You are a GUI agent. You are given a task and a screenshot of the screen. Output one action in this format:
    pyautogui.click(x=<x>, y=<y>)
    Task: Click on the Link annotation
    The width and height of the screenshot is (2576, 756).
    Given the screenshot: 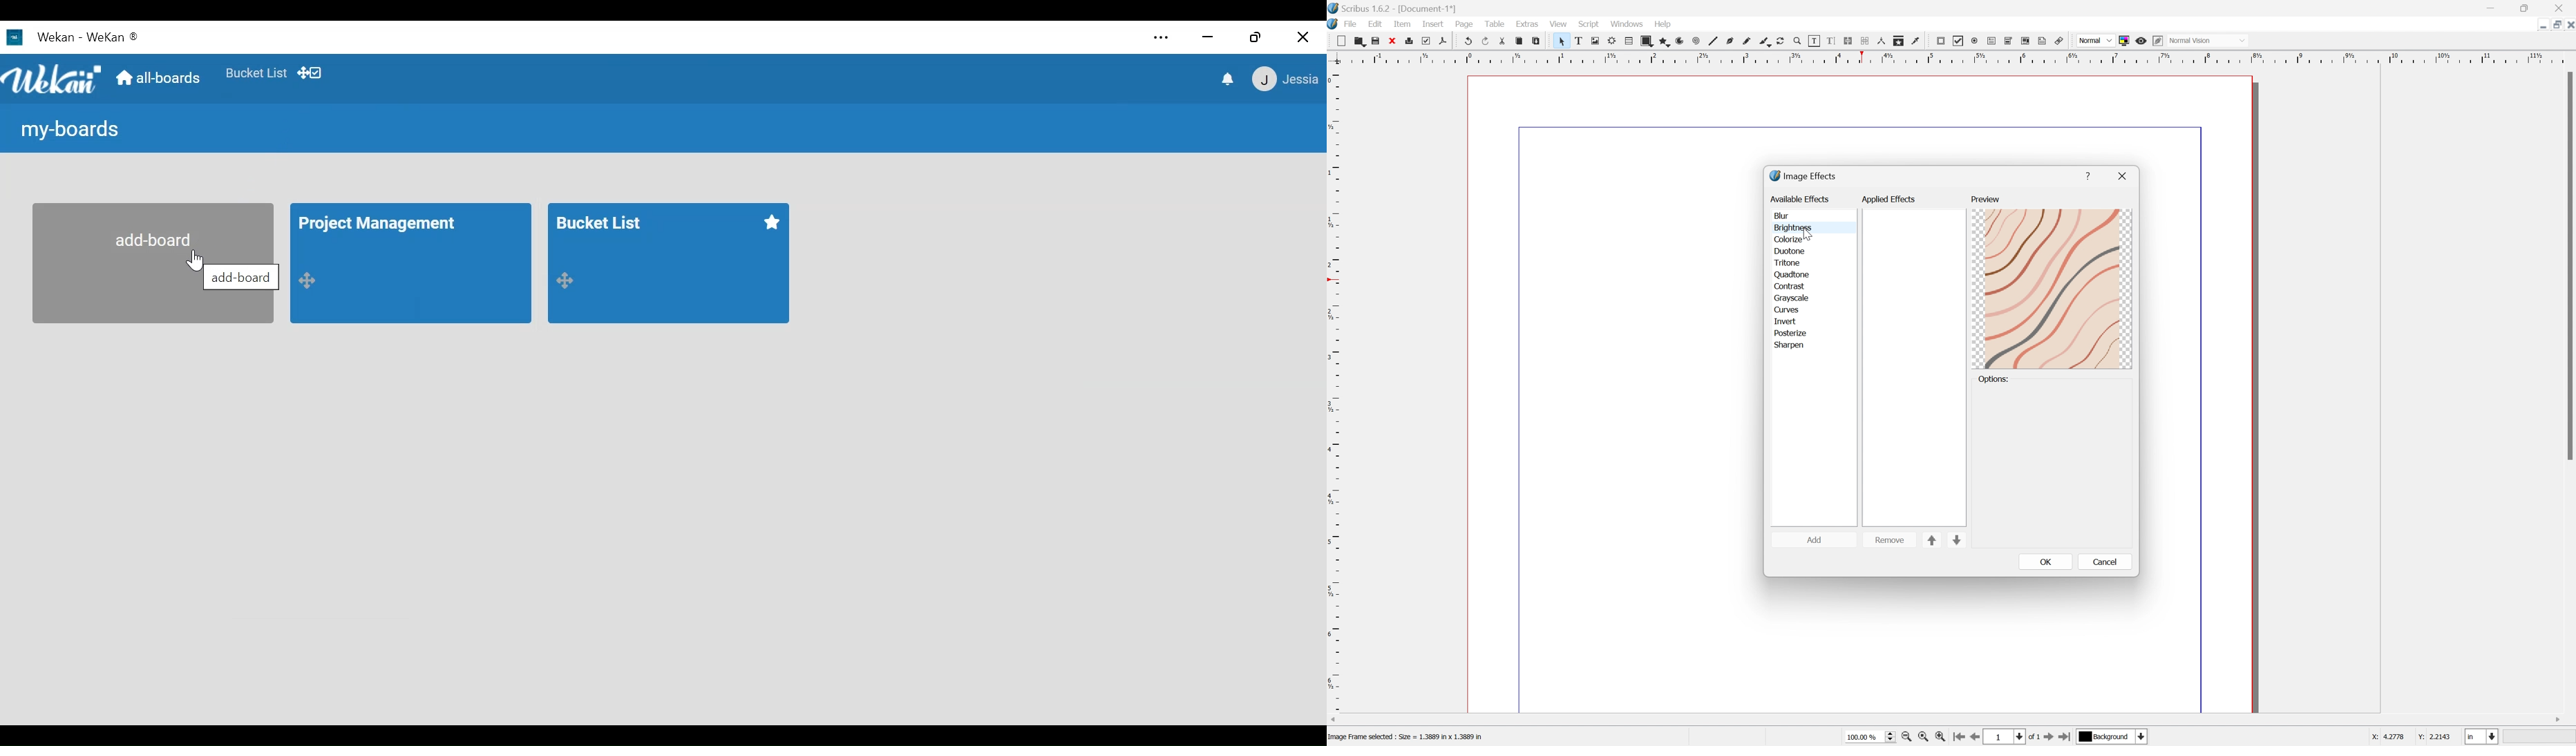 What is the action you would take?
    pyautogui.click(x=2061, y=39)
    